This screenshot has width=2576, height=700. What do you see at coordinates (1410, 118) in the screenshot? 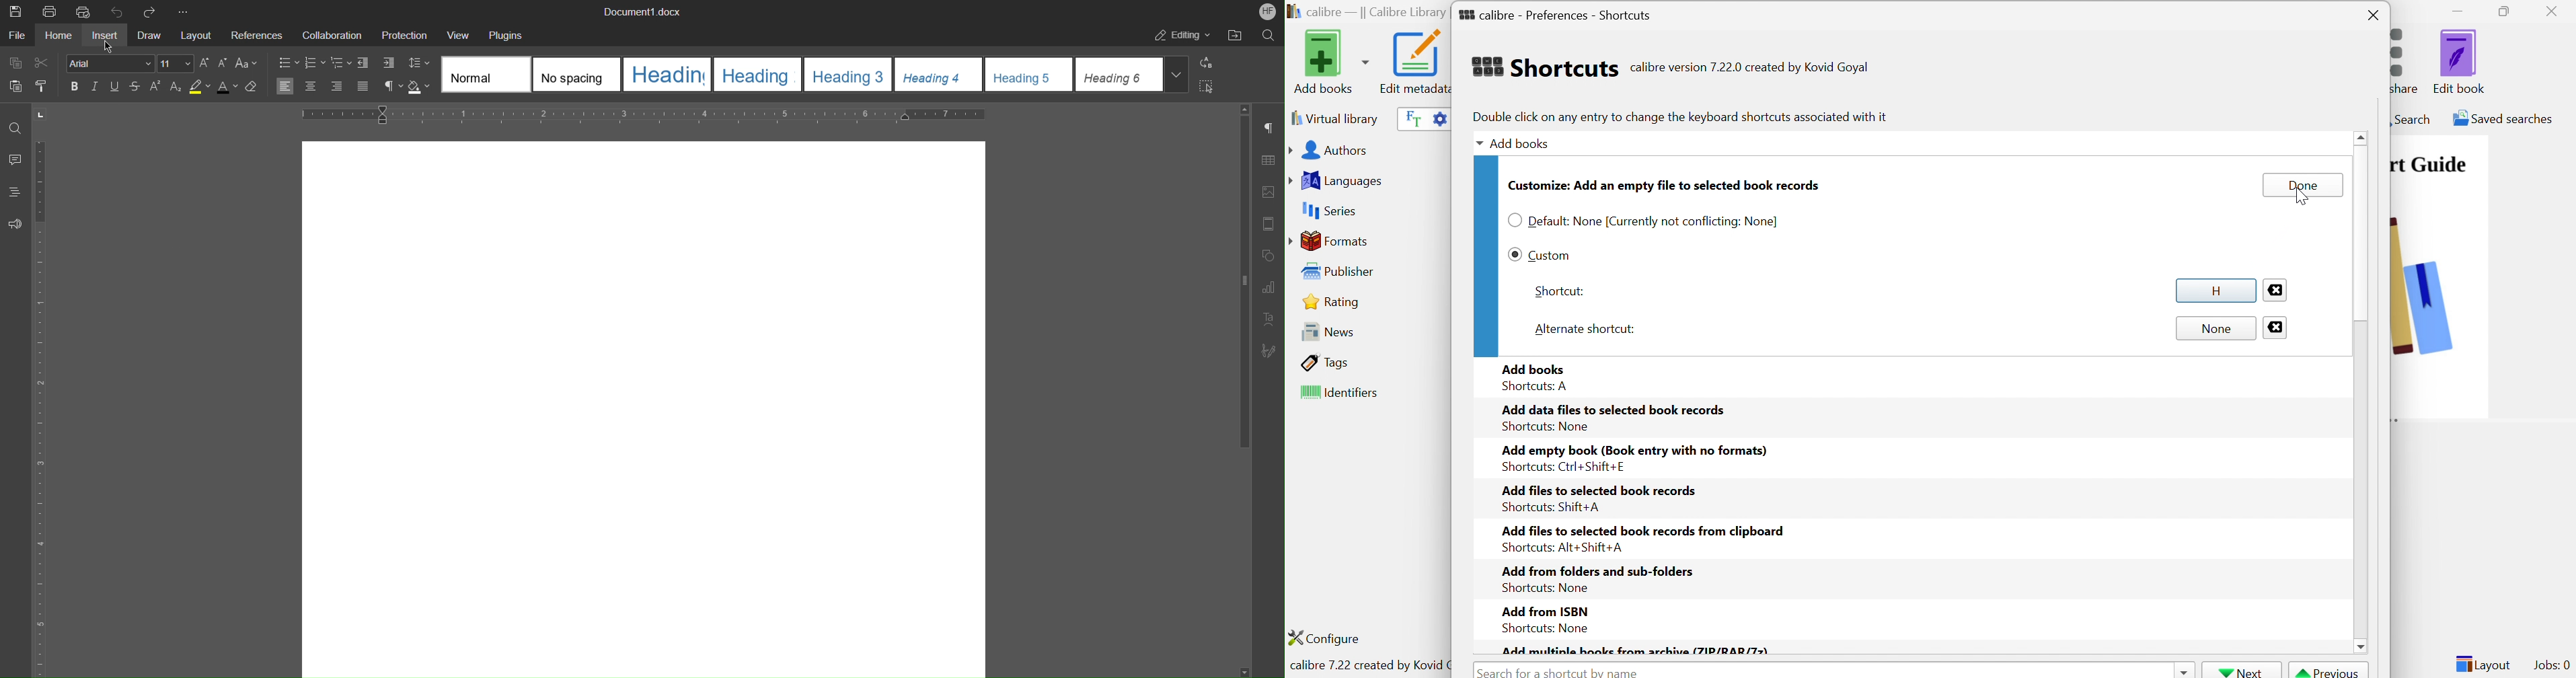
I see `Search the full text of all books in the library, not just their metadata` at bounding box center [1410, 118].